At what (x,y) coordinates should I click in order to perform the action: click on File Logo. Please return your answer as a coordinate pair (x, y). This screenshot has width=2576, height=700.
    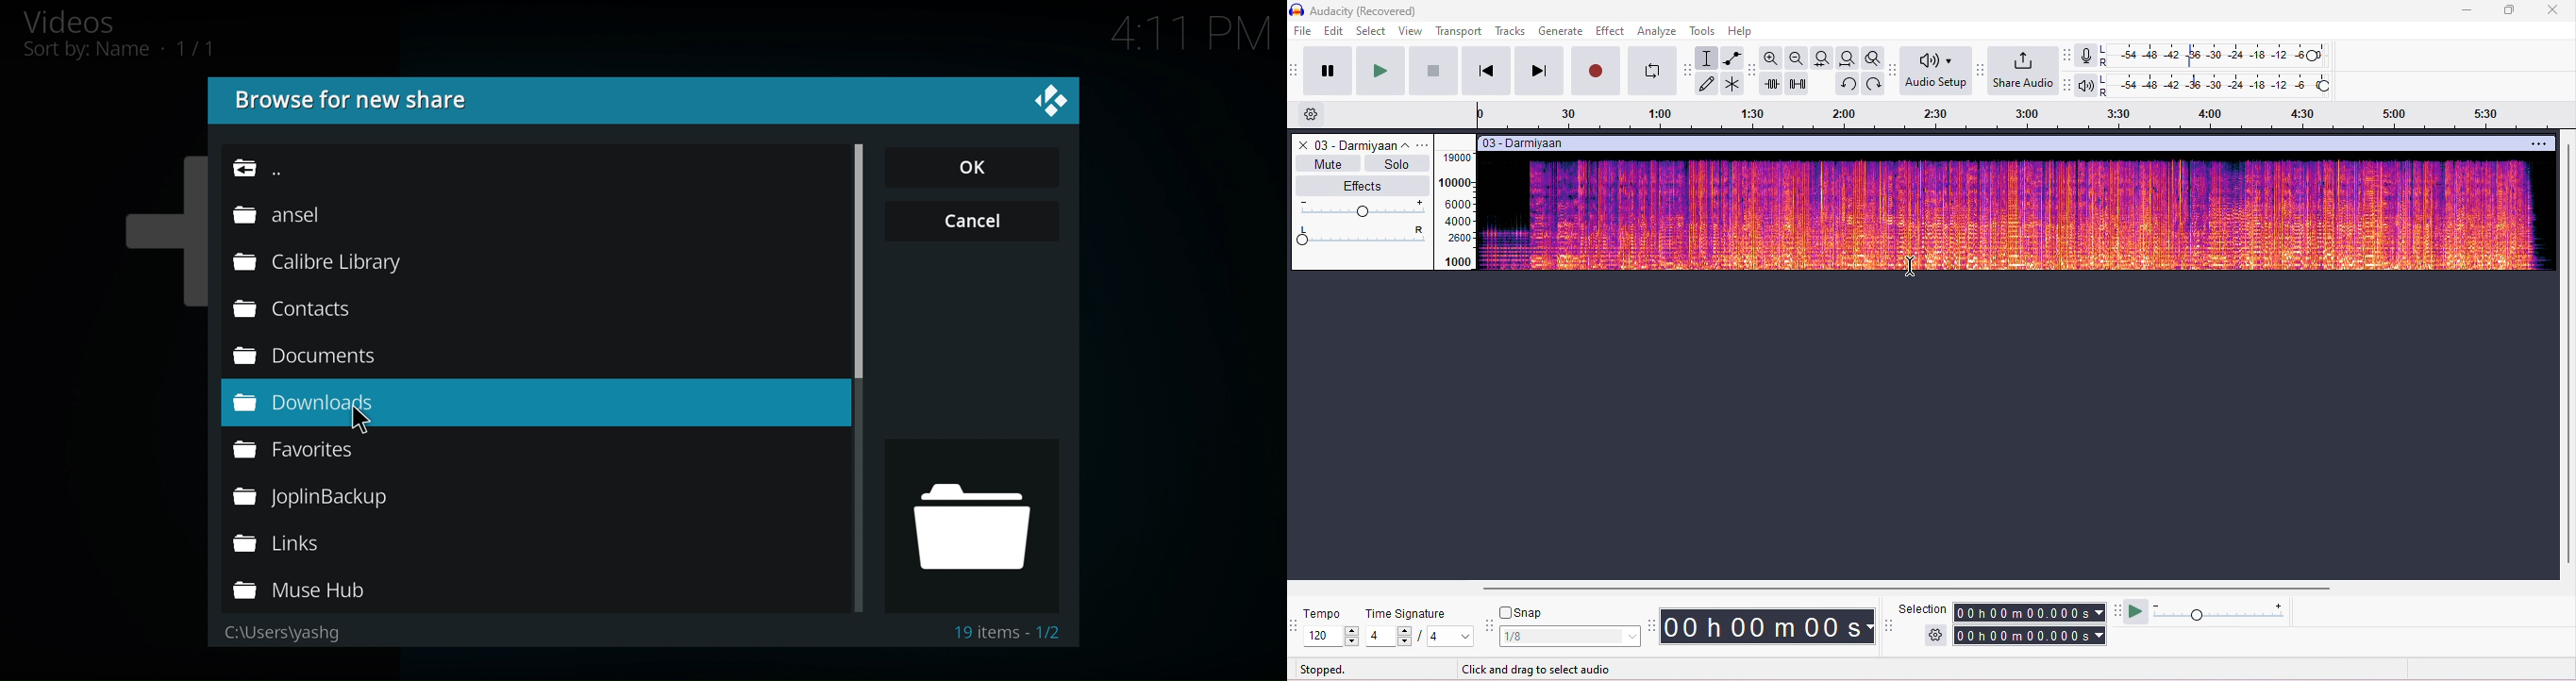
    Looking at the image, I should click on (974, 525).